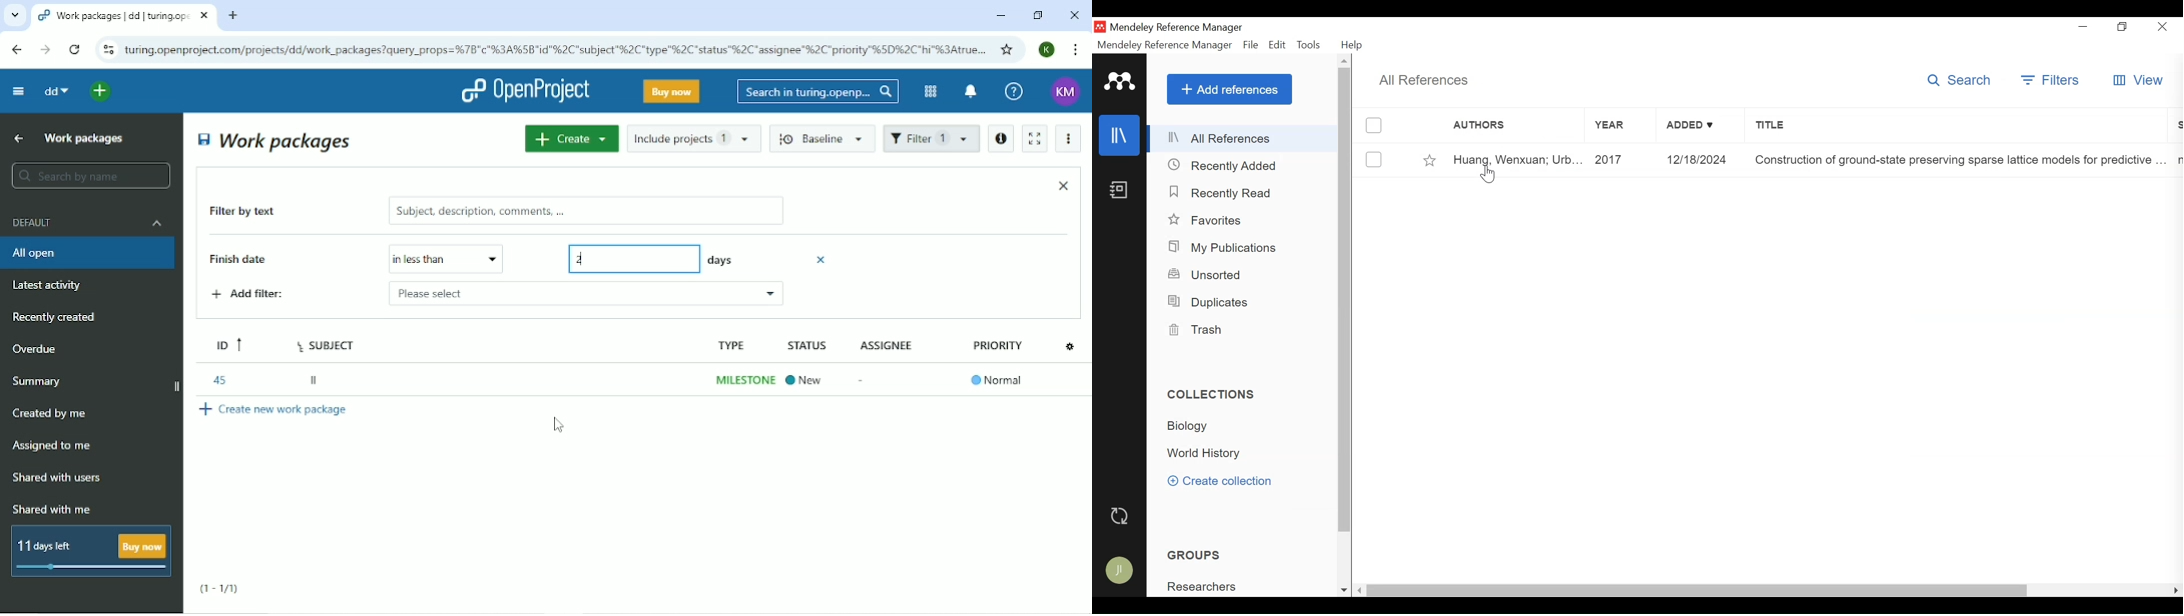 The width and height of the screenshot is (2184, 616). What do you see at coordinates (2138, 80) in the screenshot?
I see `View` at bounding box center [2138, 80].